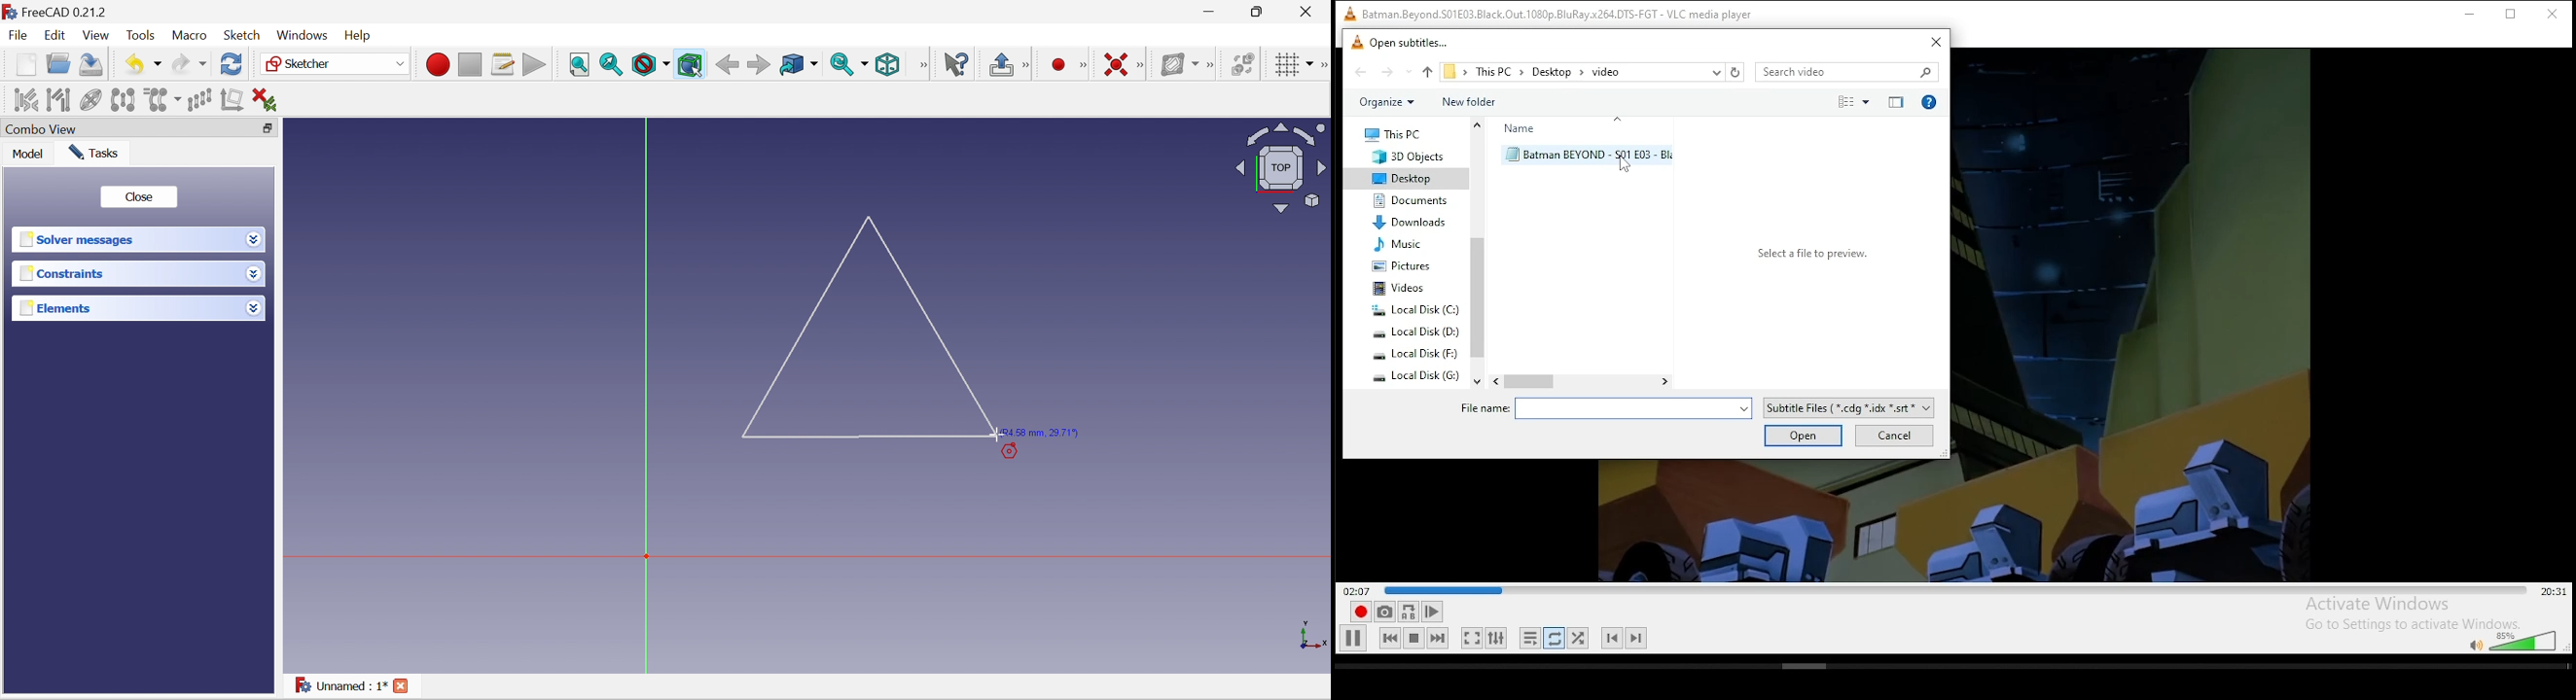  What do you see at coordinates (1180, 65) in the screenshot?
I see `Show/hide B-spline information layer` at bounding box center [1180, 65].